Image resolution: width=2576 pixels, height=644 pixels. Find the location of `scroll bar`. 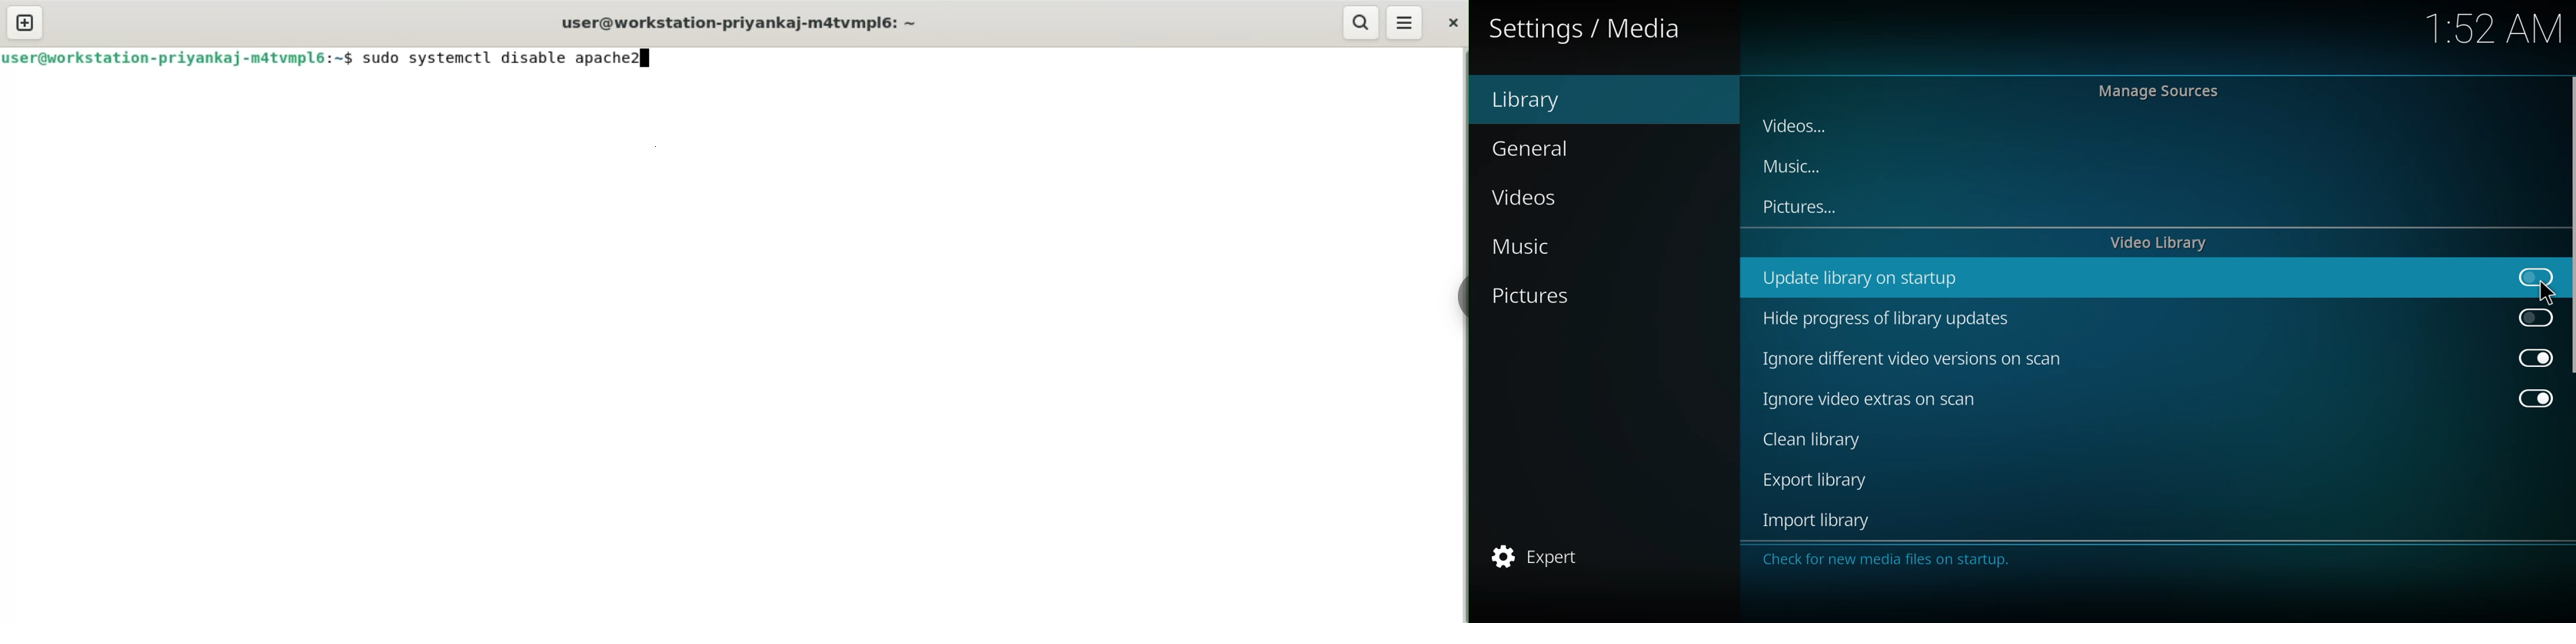

scroll bar is located at coordinates (2574, 225).